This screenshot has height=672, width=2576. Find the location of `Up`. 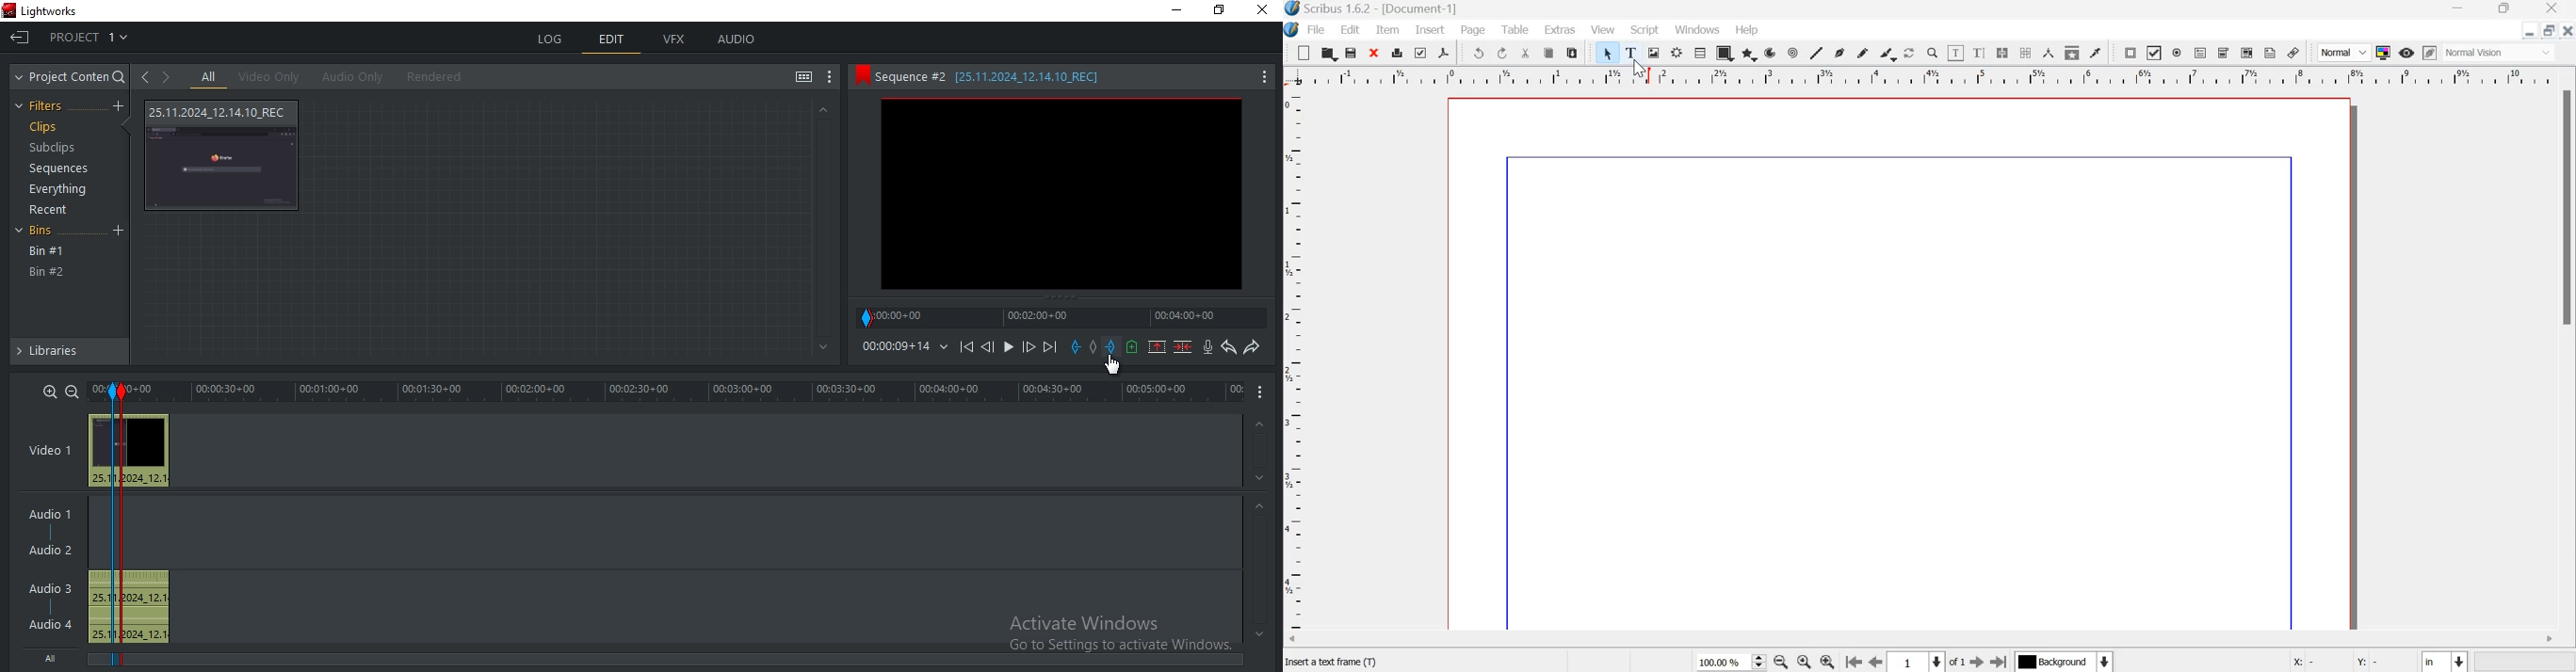

Up is located at coordinates (822, 109).